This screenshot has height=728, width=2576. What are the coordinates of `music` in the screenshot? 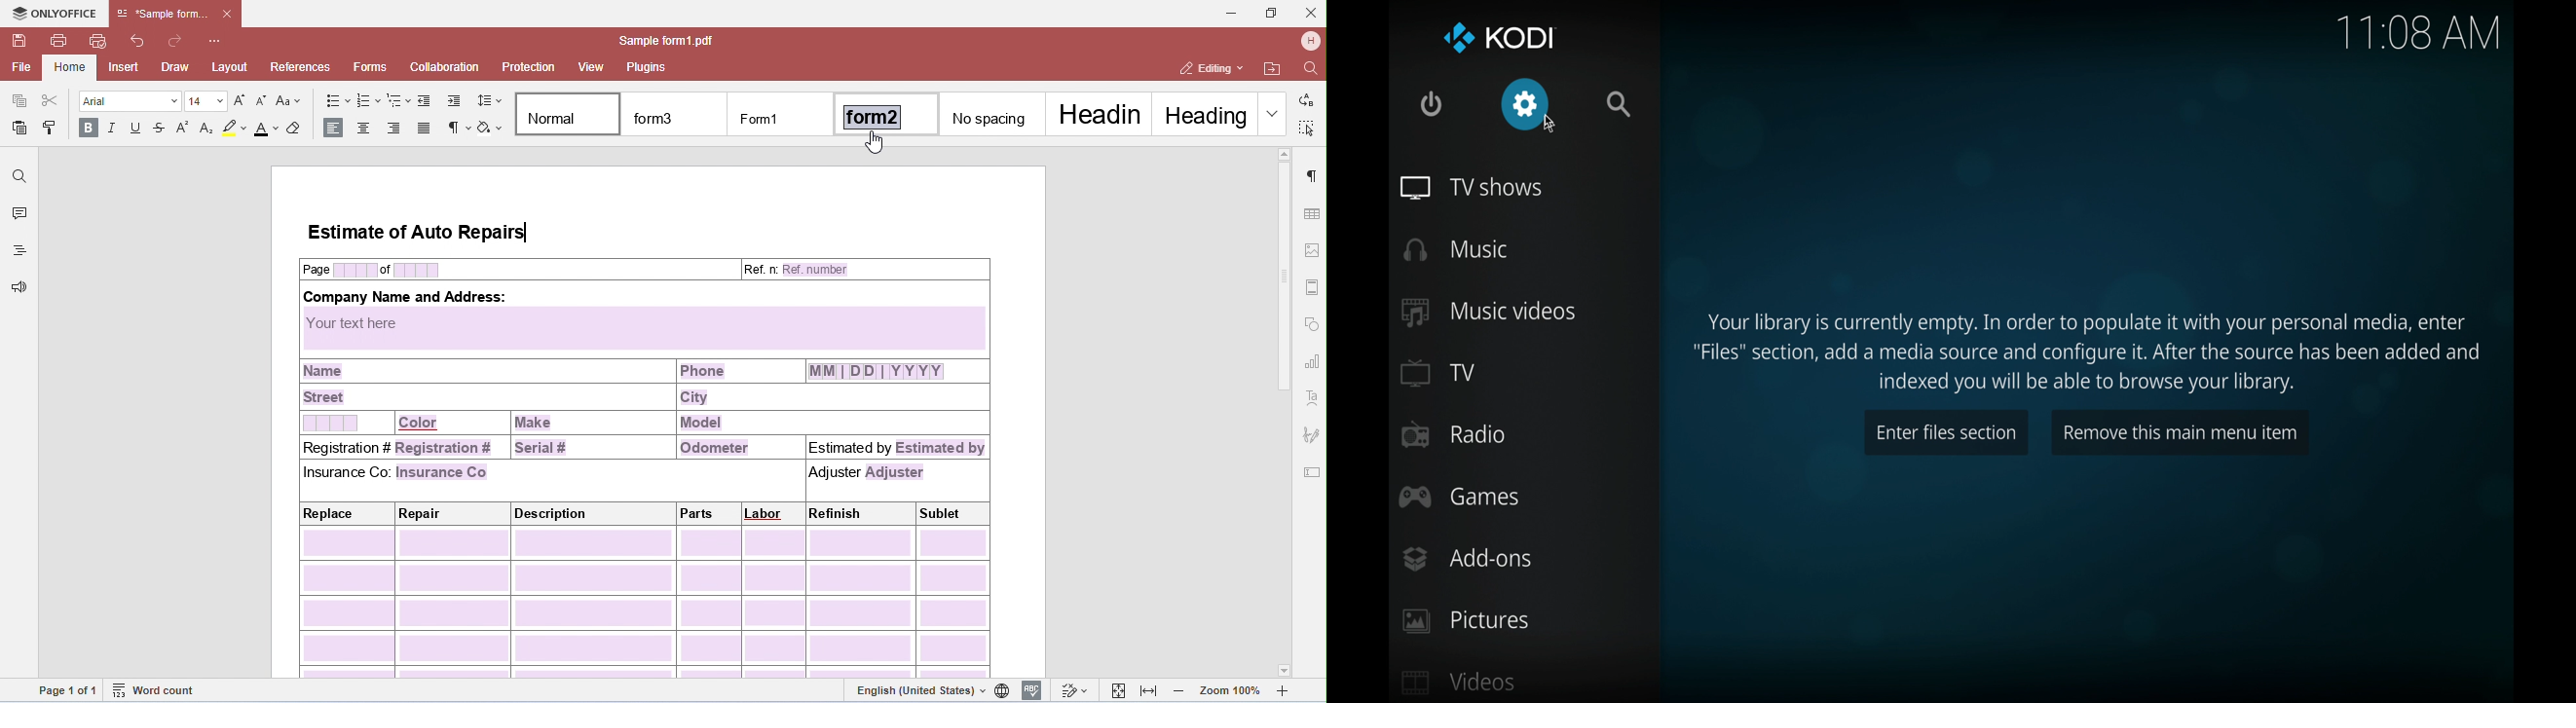 It's located at (1457, 249).